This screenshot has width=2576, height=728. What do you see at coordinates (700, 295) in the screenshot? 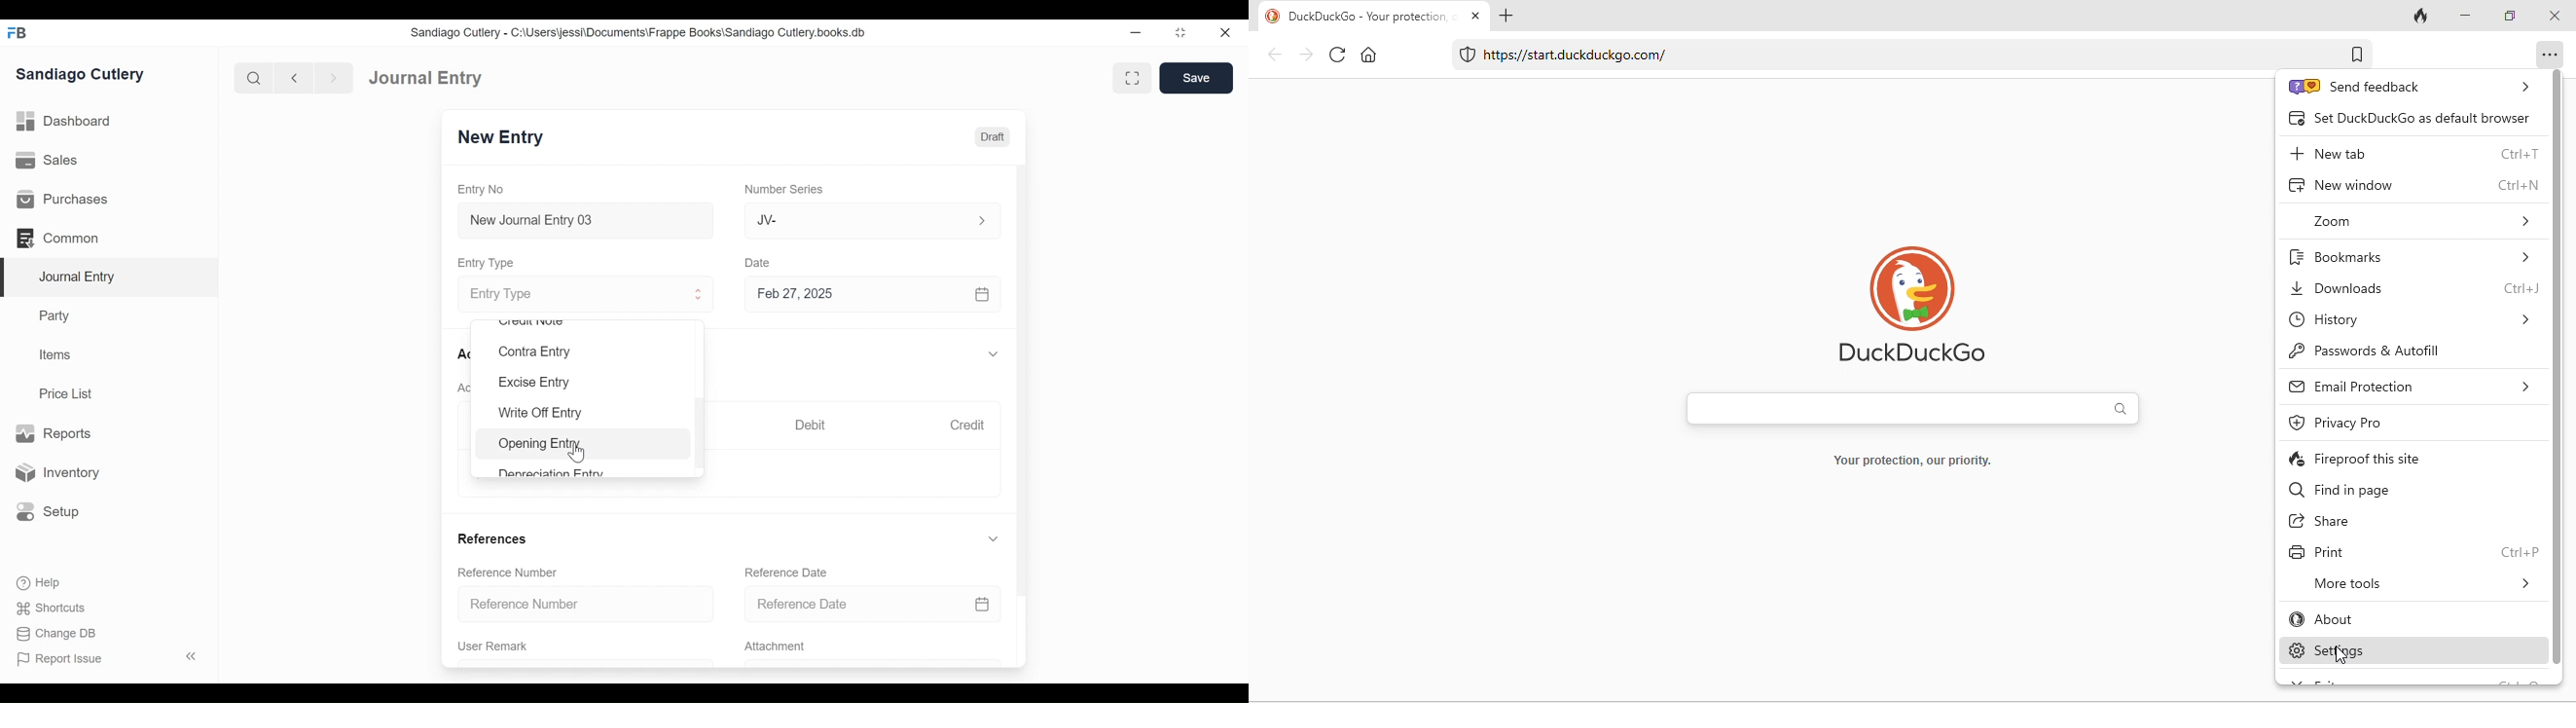
I see `Expand` at bounding box center [700, 295].